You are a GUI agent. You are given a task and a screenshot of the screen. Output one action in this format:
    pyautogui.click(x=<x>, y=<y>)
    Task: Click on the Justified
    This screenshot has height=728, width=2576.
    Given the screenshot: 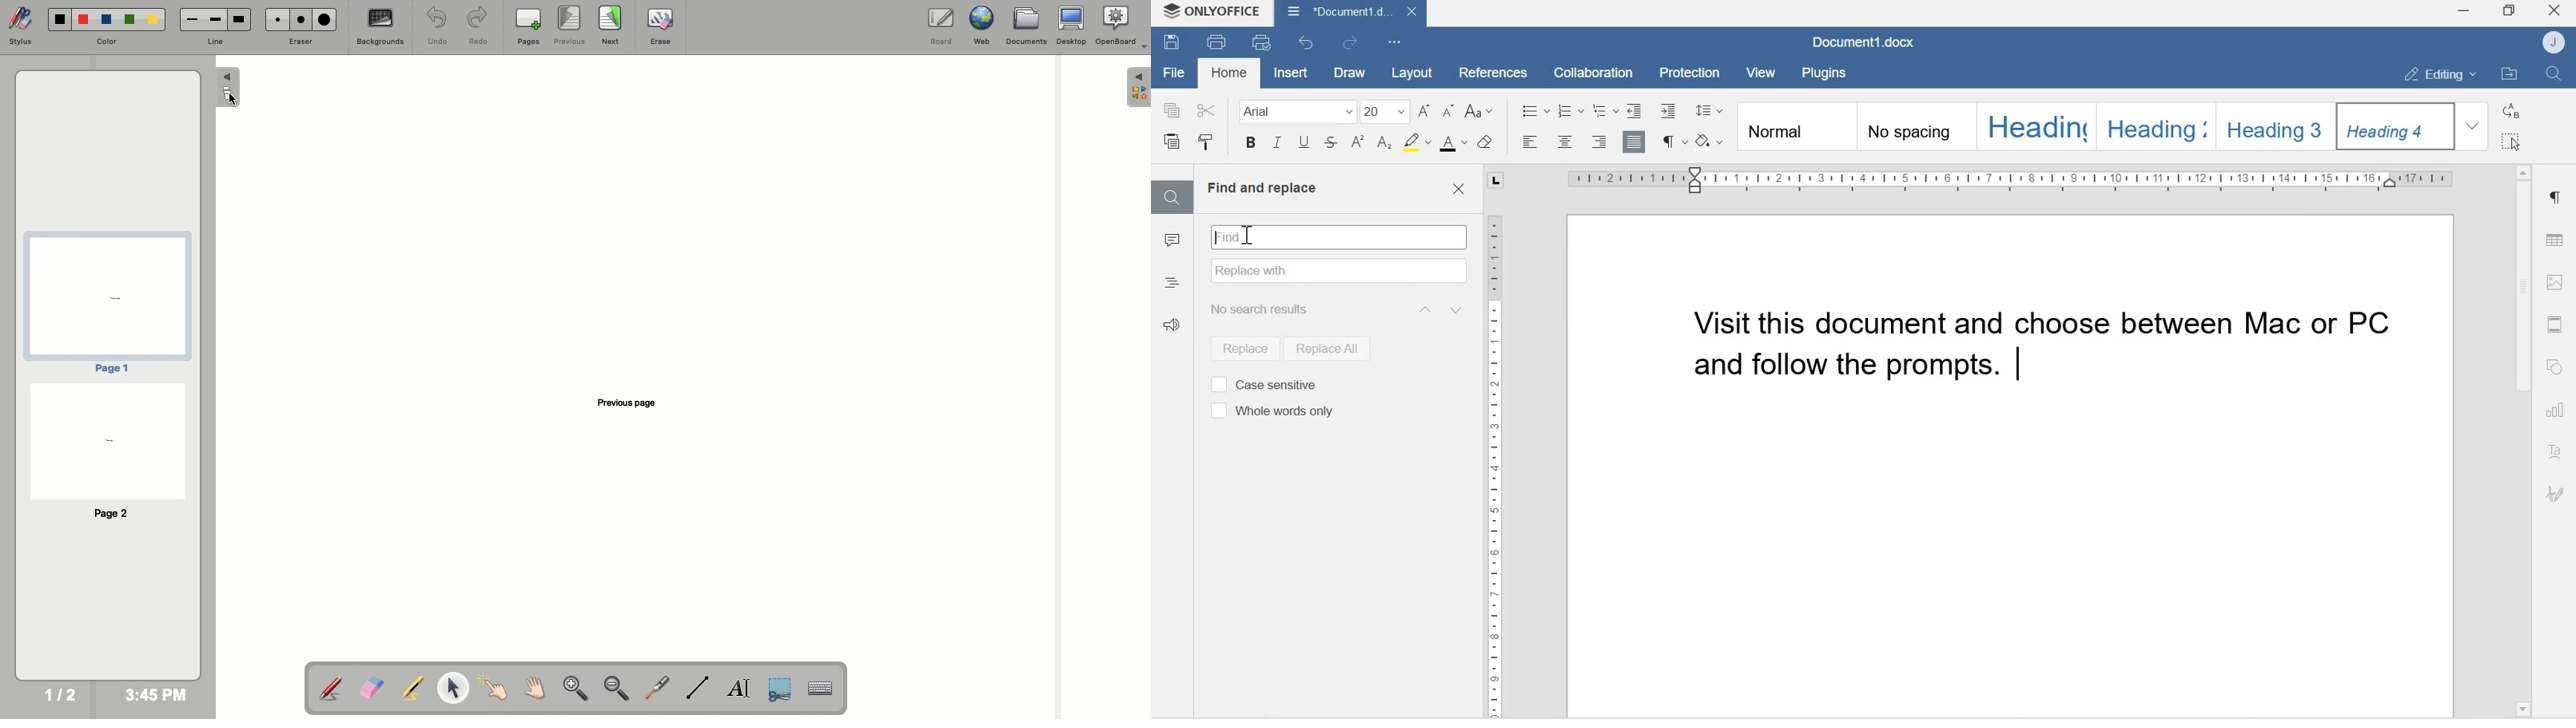 What is the action you would take?
    pyautogui.click(x=1635, y=140)
    